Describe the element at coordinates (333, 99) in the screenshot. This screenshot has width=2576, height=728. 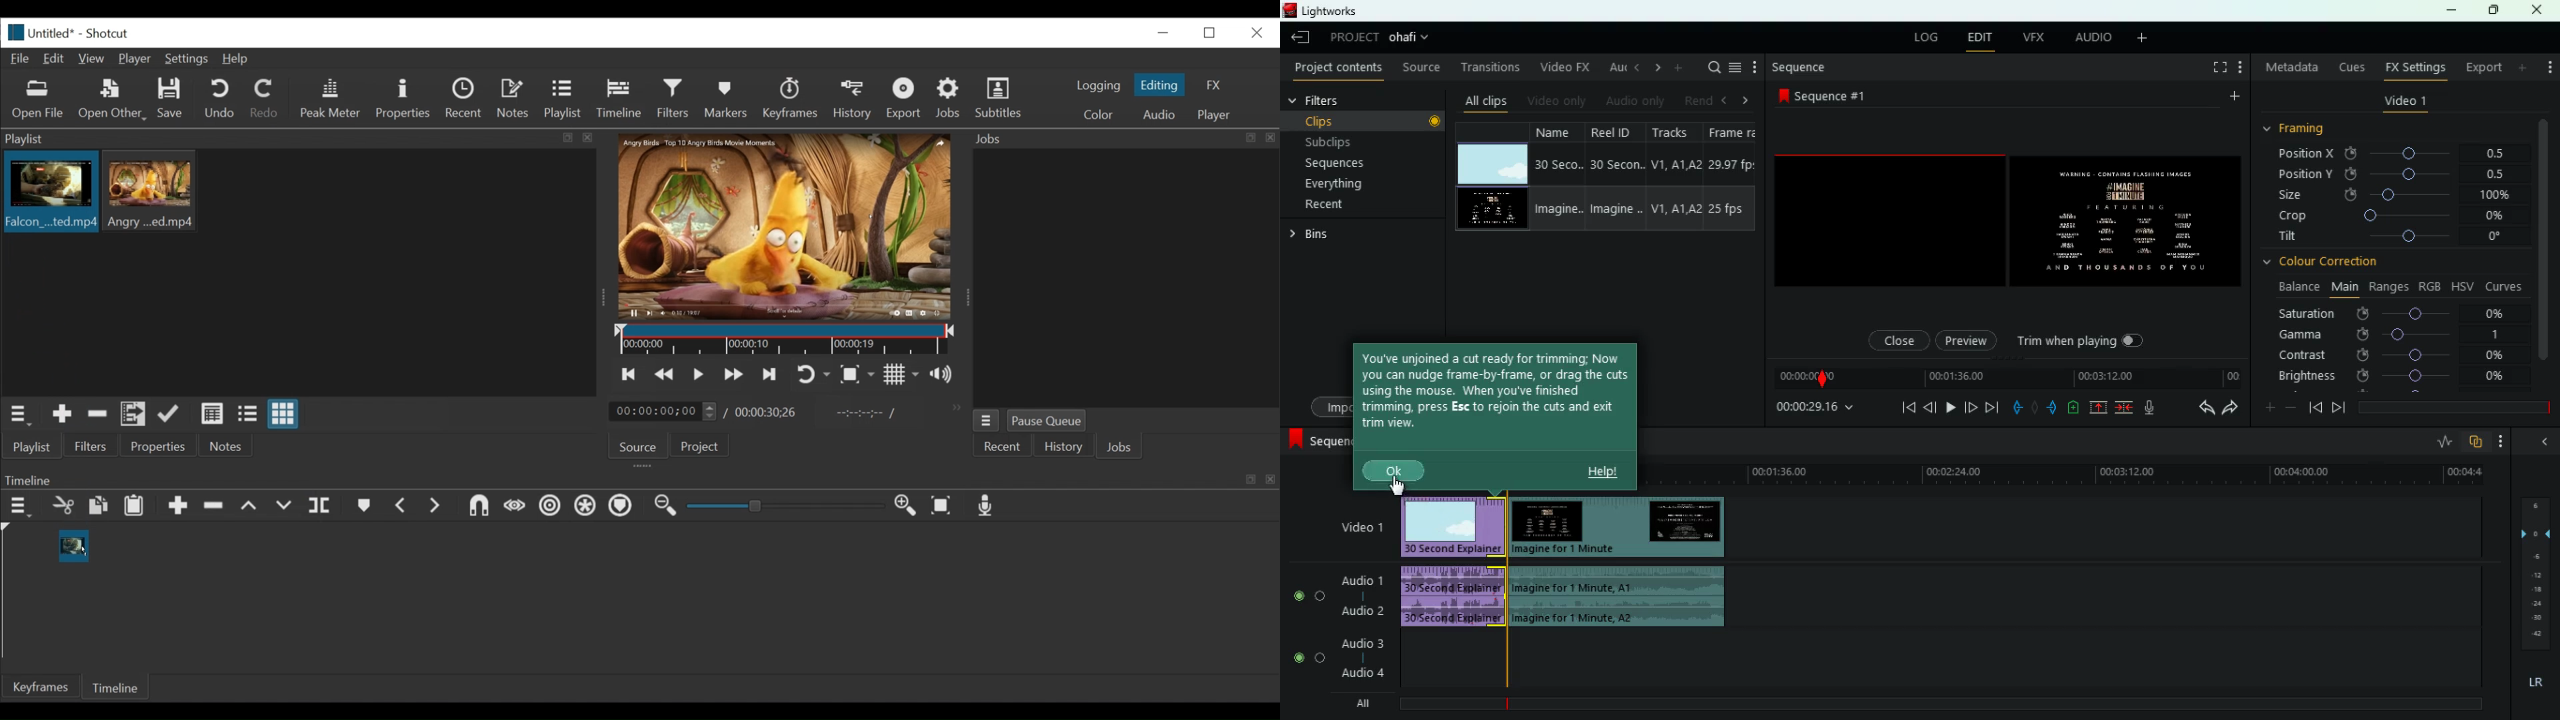
I see `Peak Meter` at that location.